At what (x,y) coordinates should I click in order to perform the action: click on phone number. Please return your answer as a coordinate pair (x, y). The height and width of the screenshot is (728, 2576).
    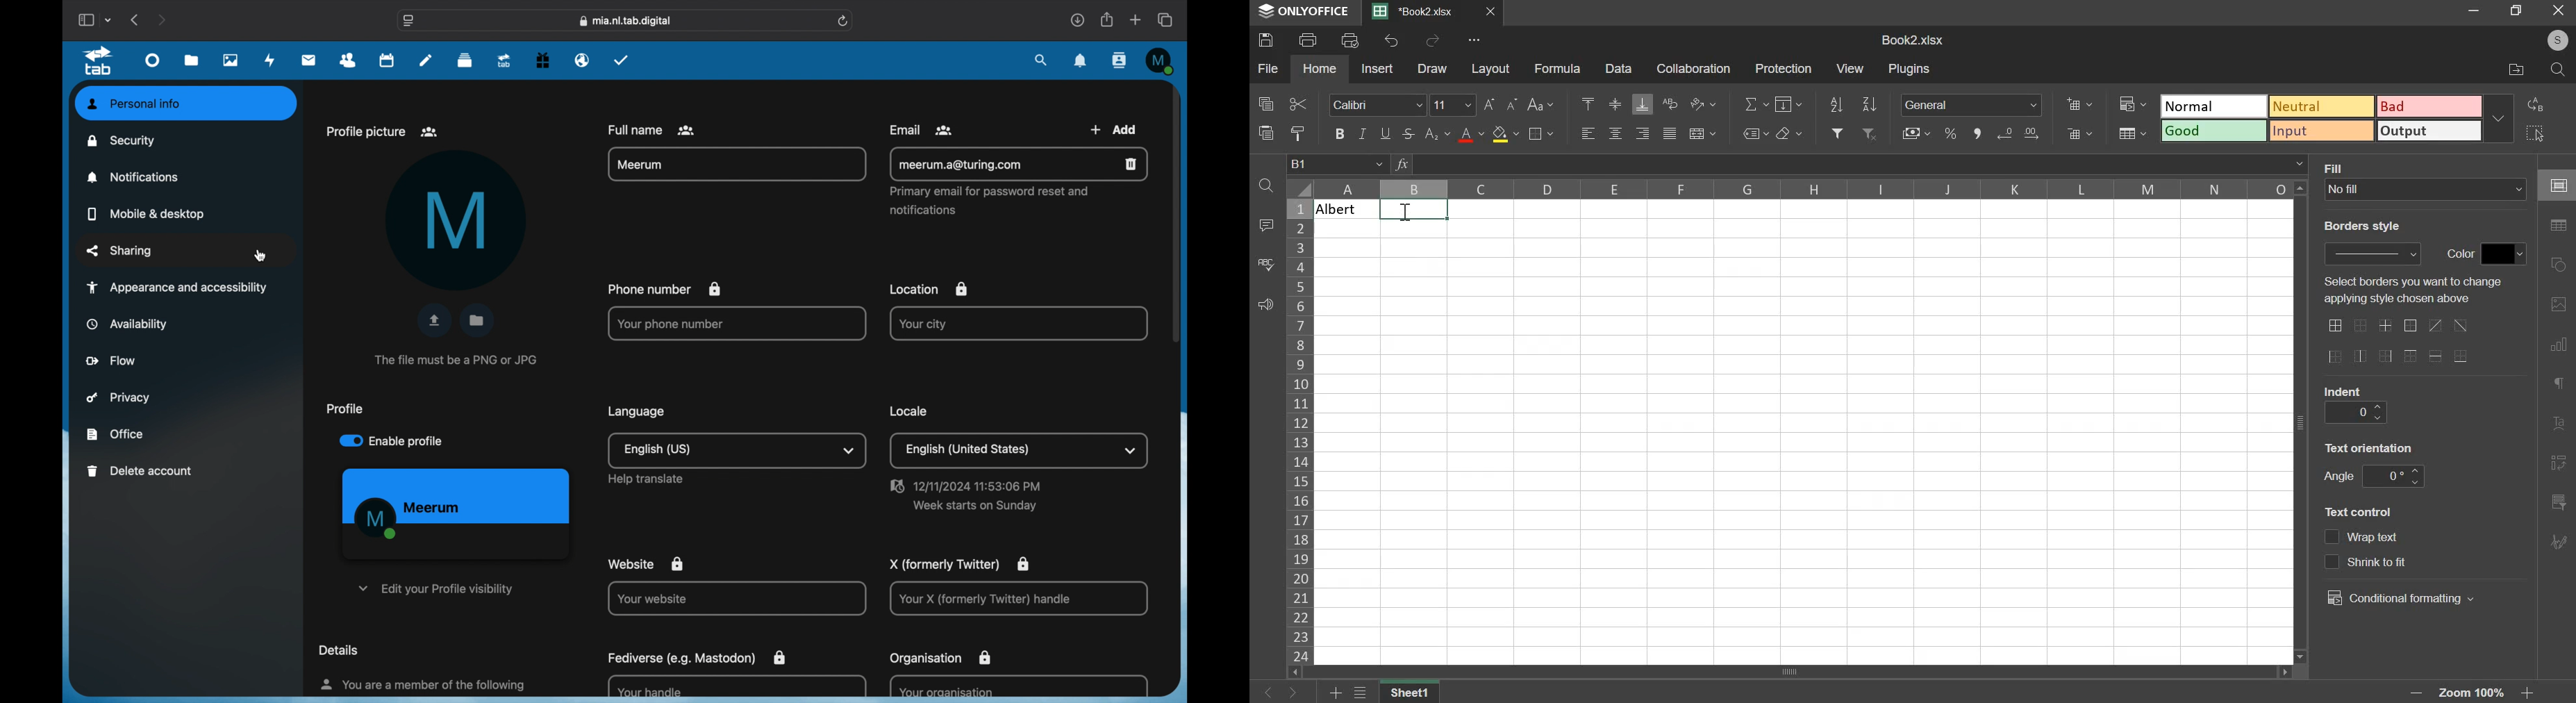
    Looking at the image, I should click on (735, 322).